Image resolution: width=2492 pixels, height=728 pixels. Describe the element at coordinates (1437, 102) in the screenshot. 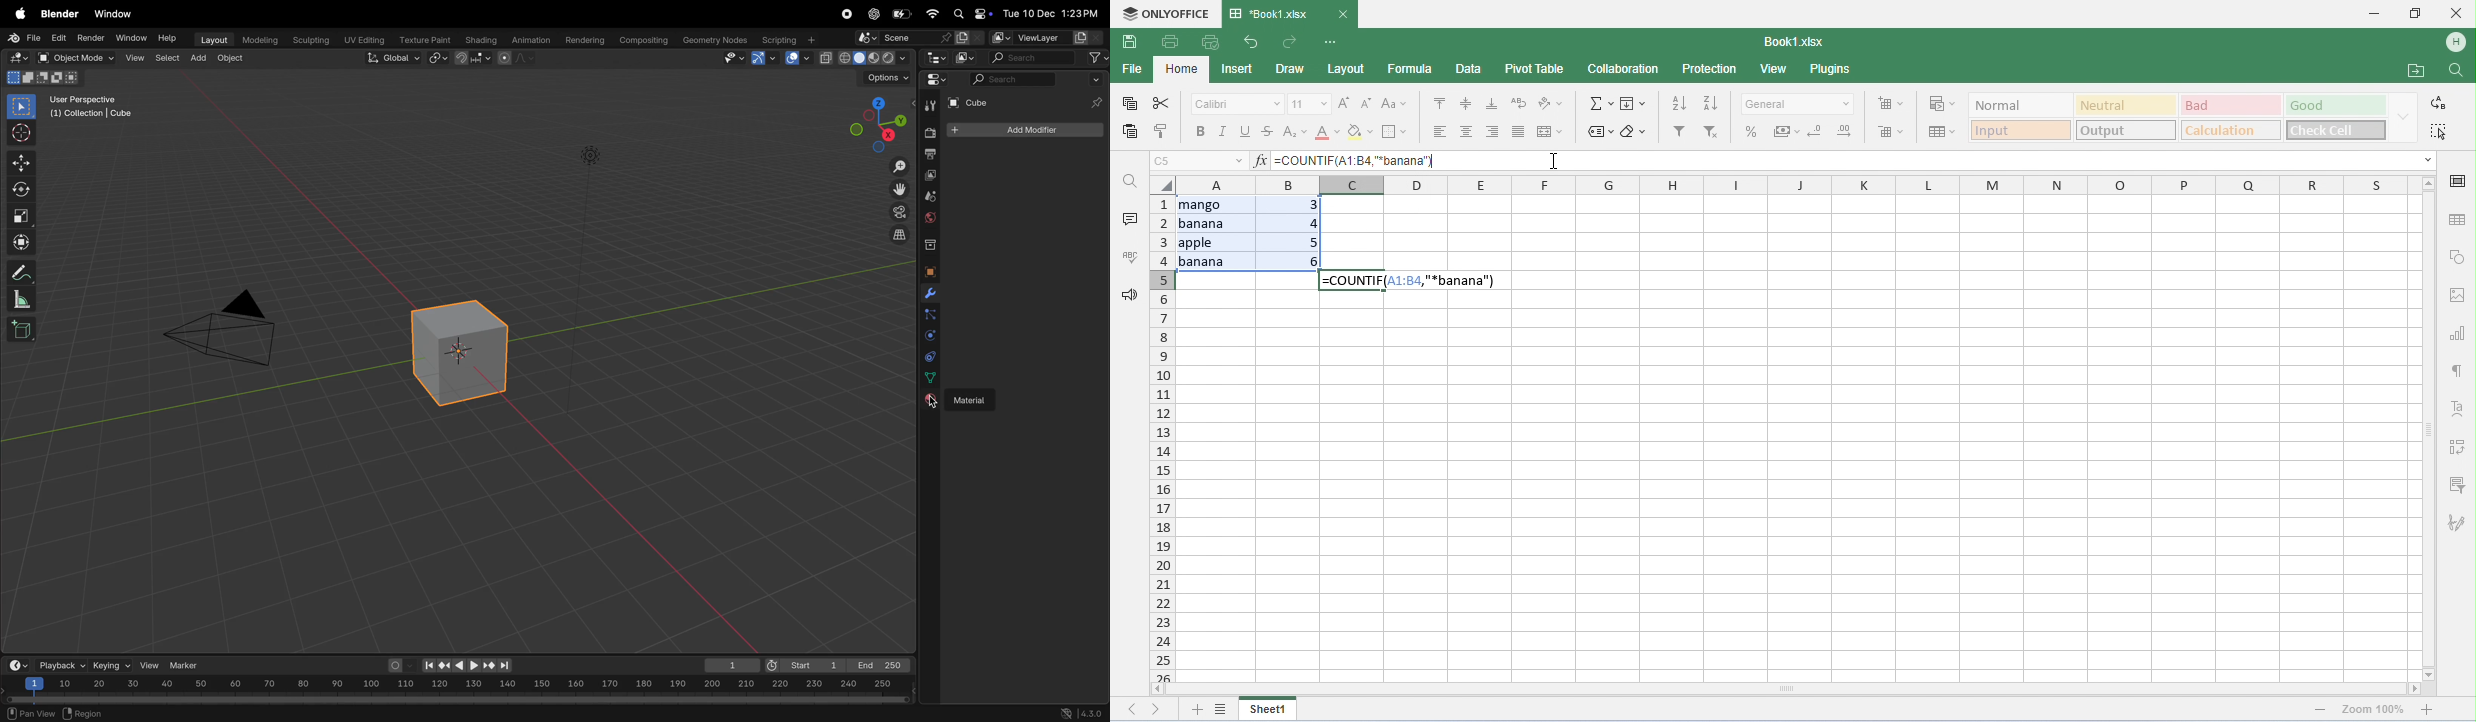

I see `align top` at that location.